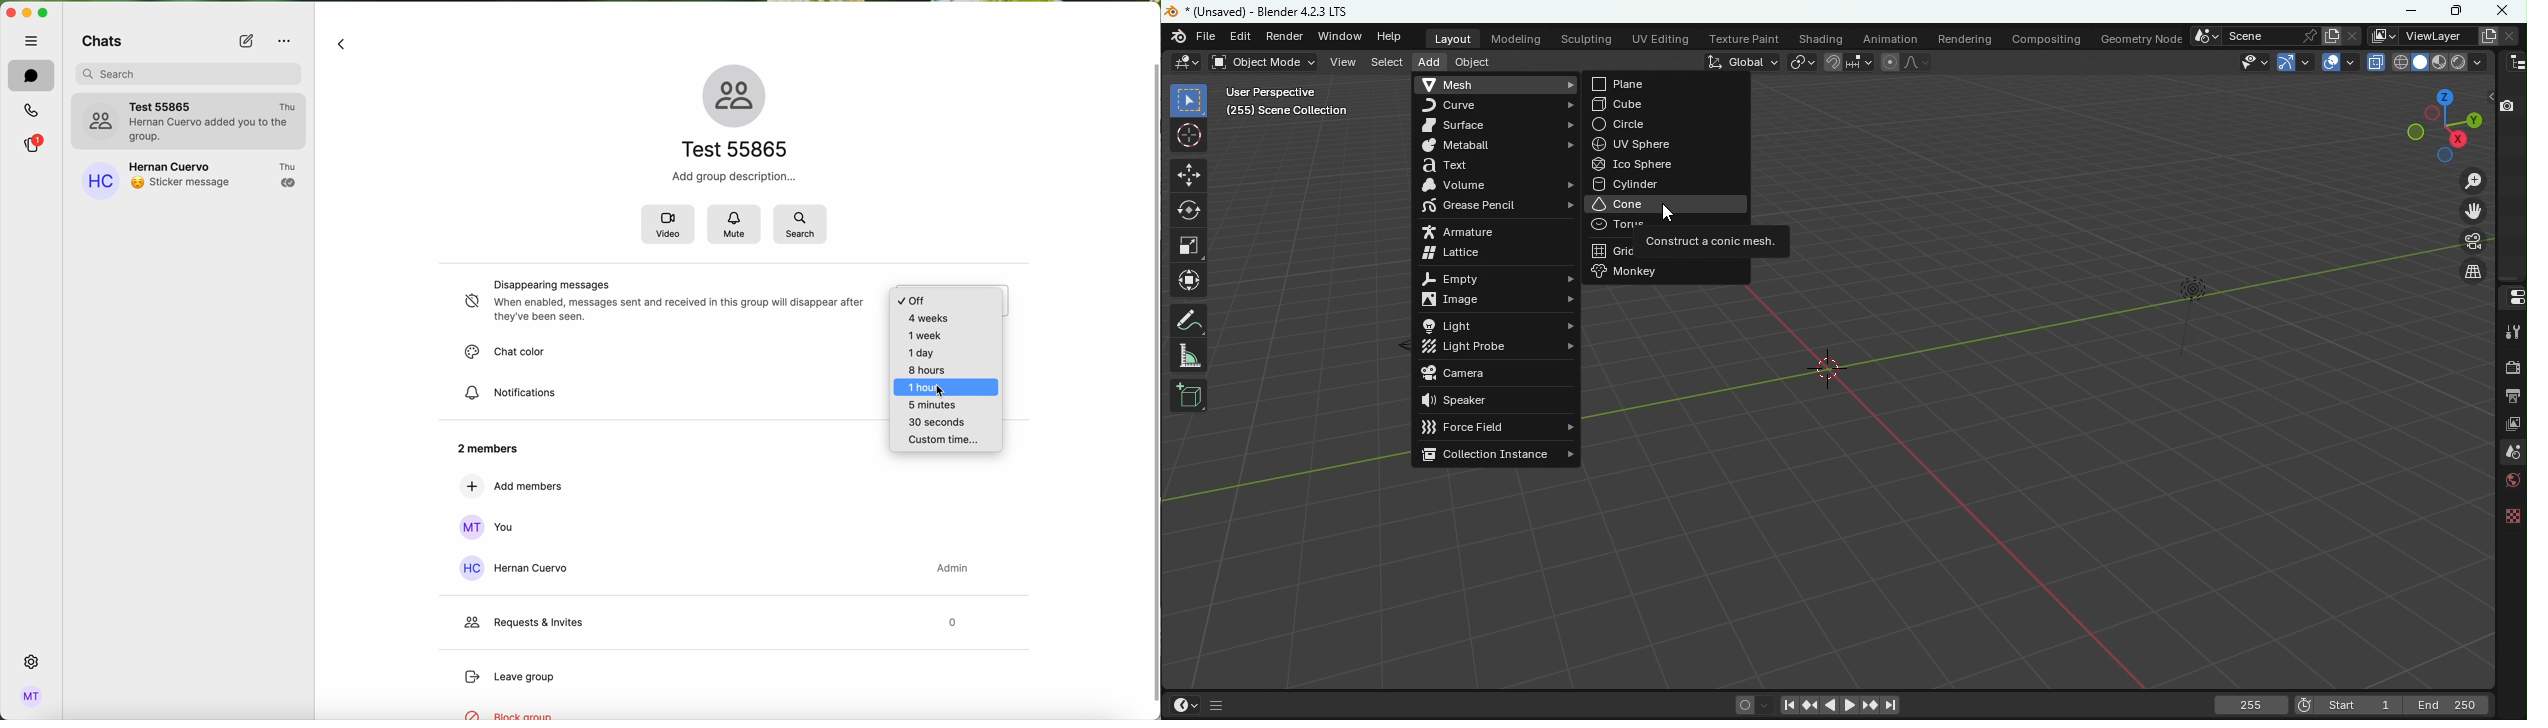 This screenshot has width=2548, height=728. What do you see at coordinates (1499, 127) in the screenshot?
I see `Surface` at bounding box center [1499, 127].